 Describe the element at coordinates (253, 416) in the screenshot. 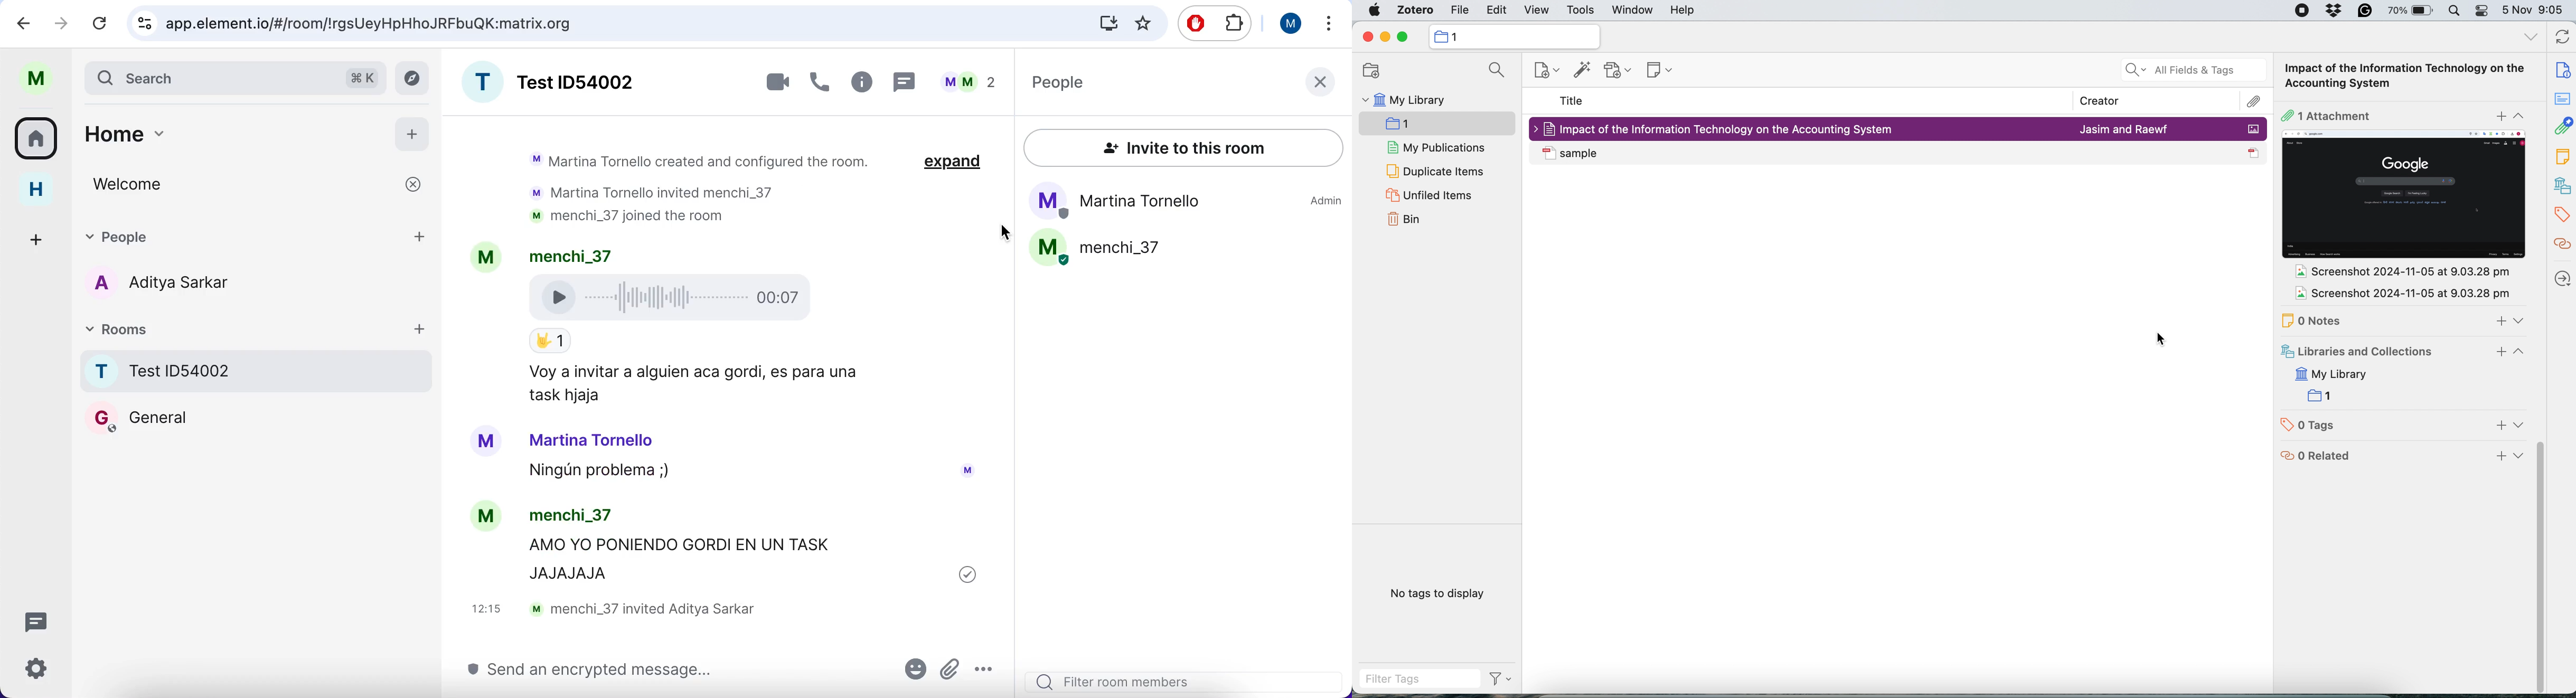

I see `Room` at that location.